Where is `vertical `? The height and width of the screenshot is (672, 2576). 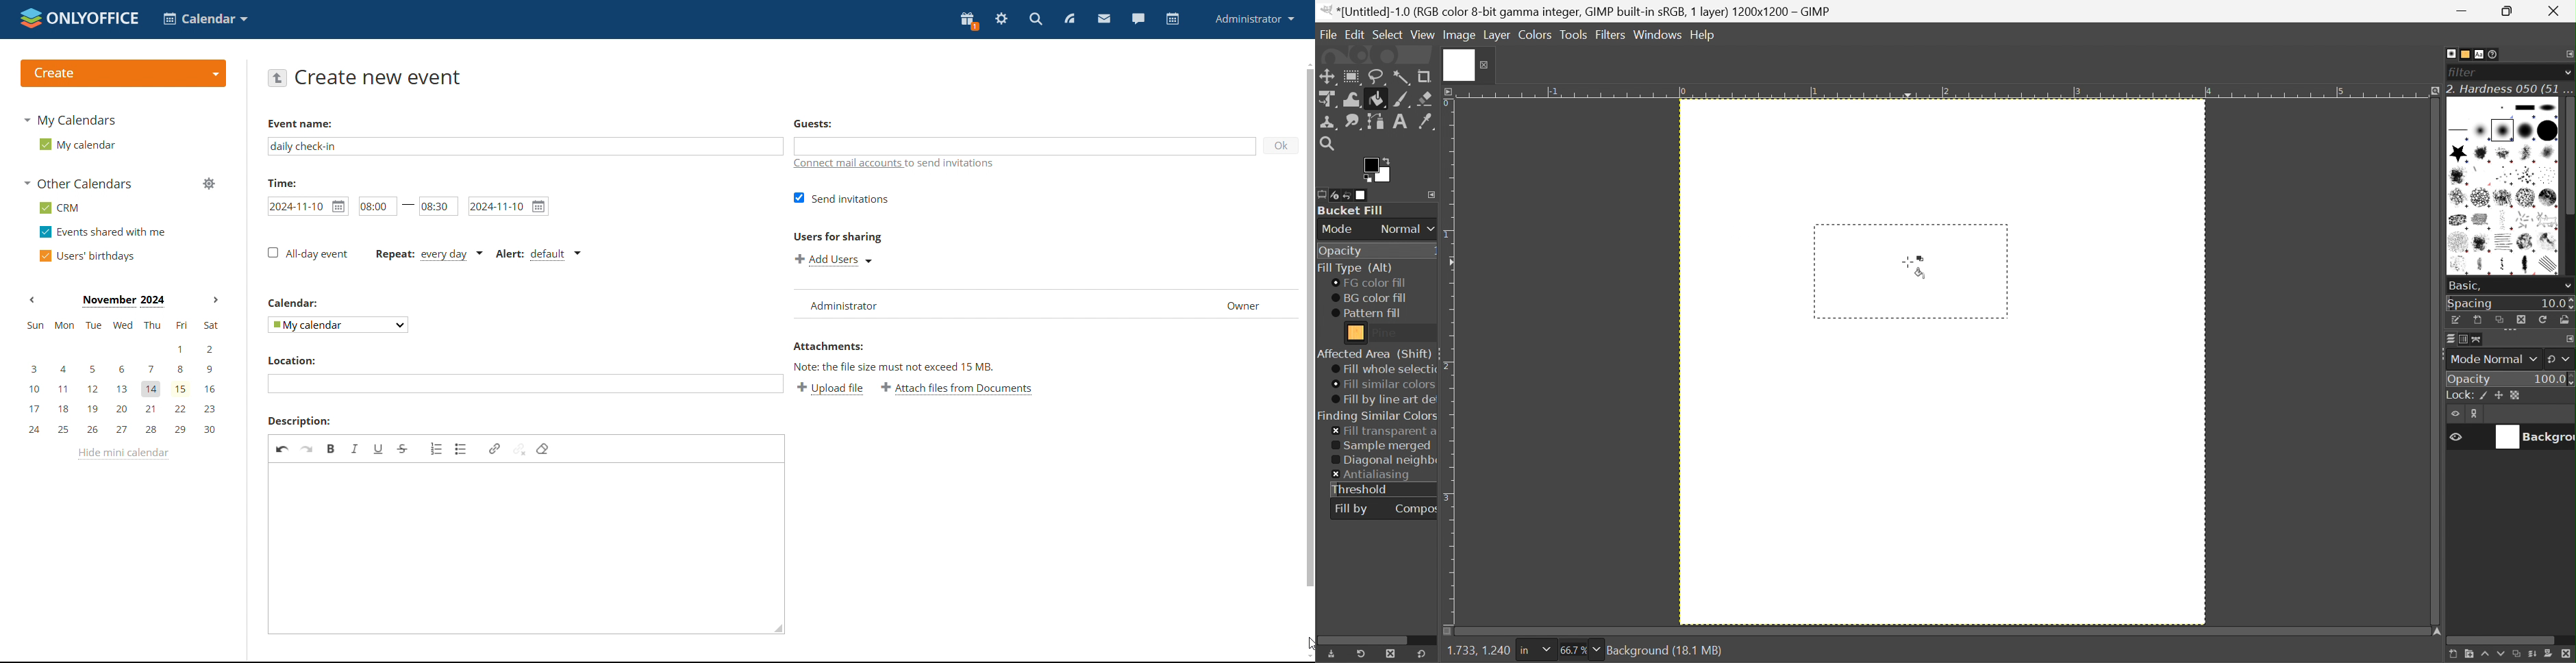
vertical  is located at coordinates (2569, 188).